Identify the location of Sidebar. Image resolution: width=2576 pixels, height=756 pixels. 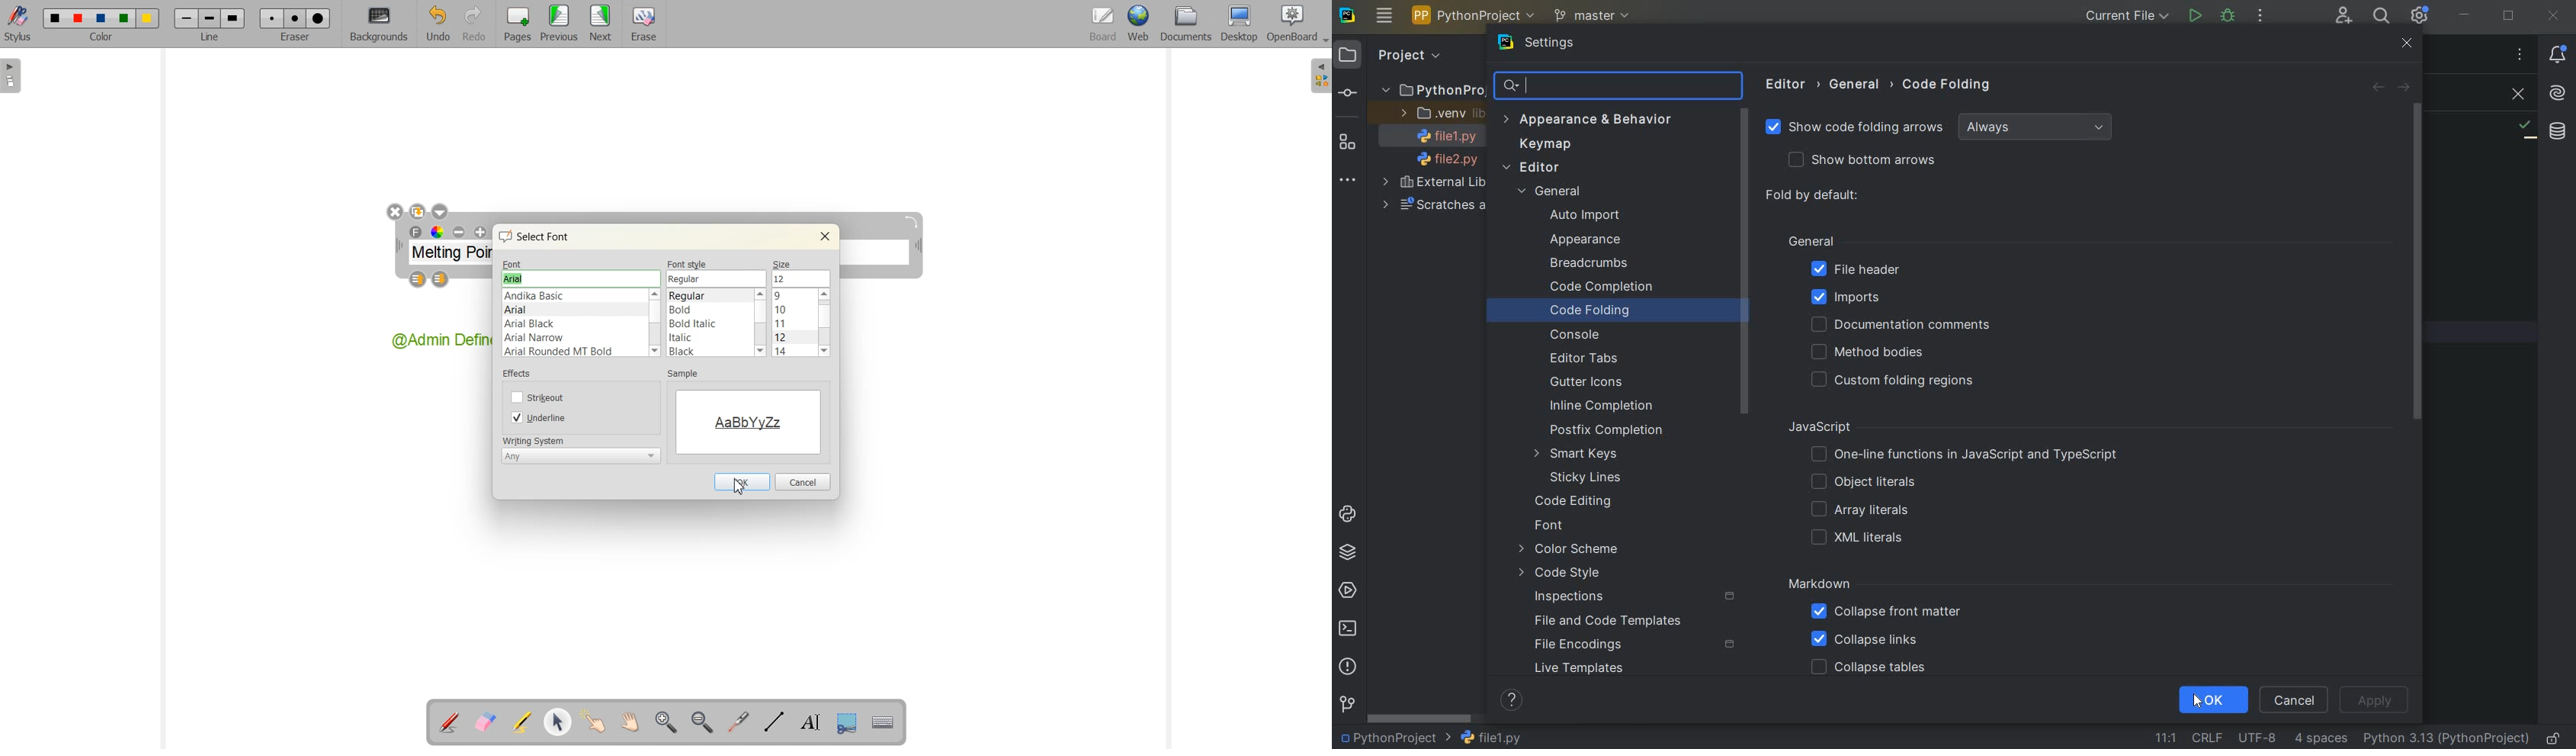
(13, 76).